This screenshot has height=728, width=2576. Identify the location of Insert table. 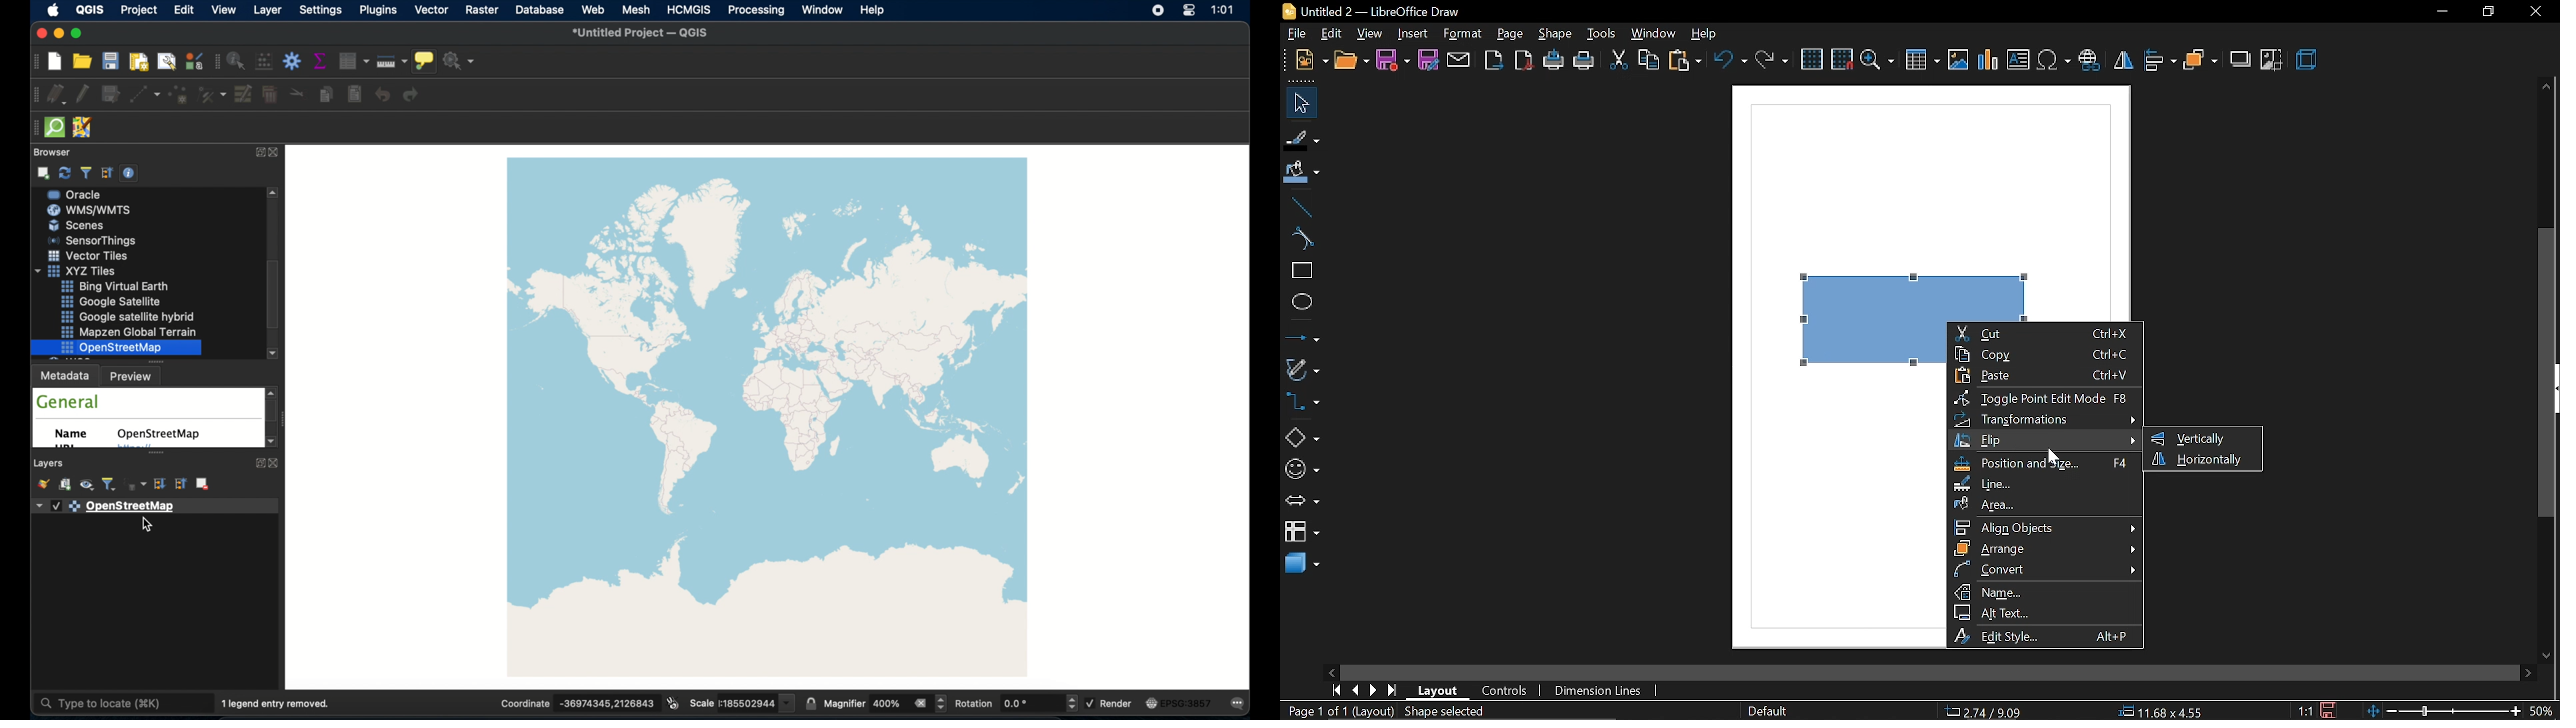
(1922, 63).